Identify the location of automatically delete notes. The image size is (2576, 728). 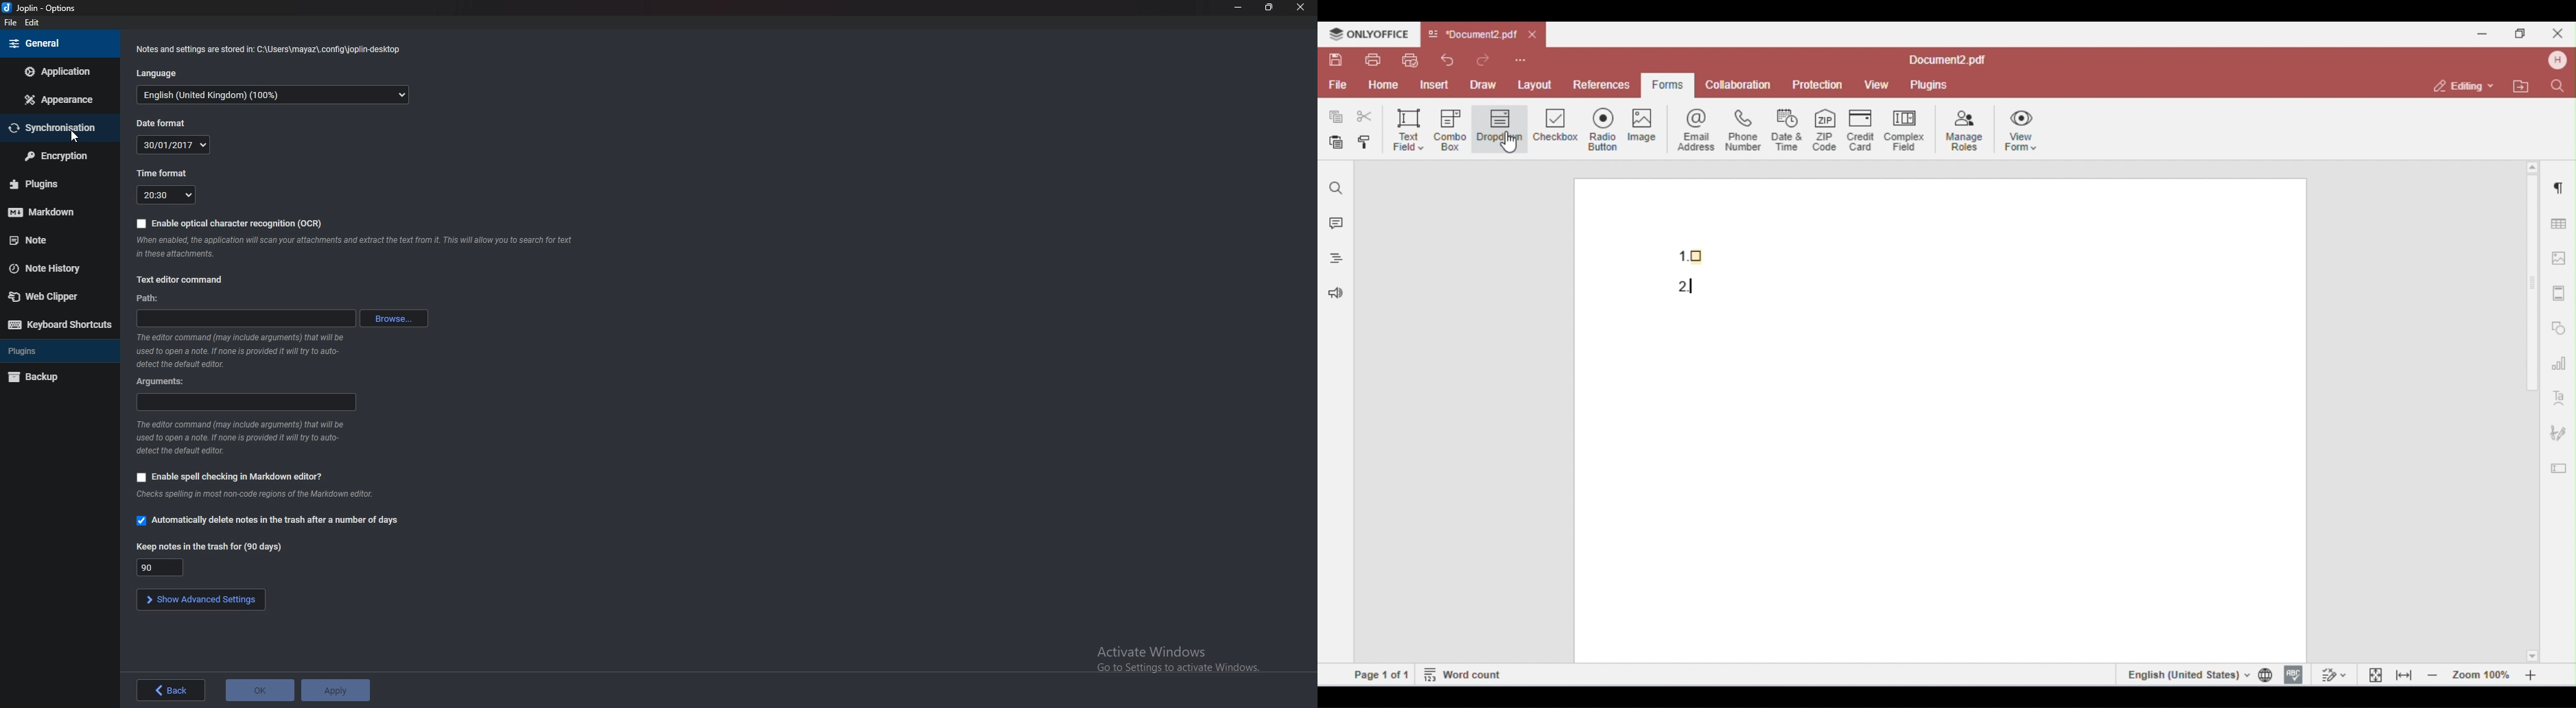
(267, 520).